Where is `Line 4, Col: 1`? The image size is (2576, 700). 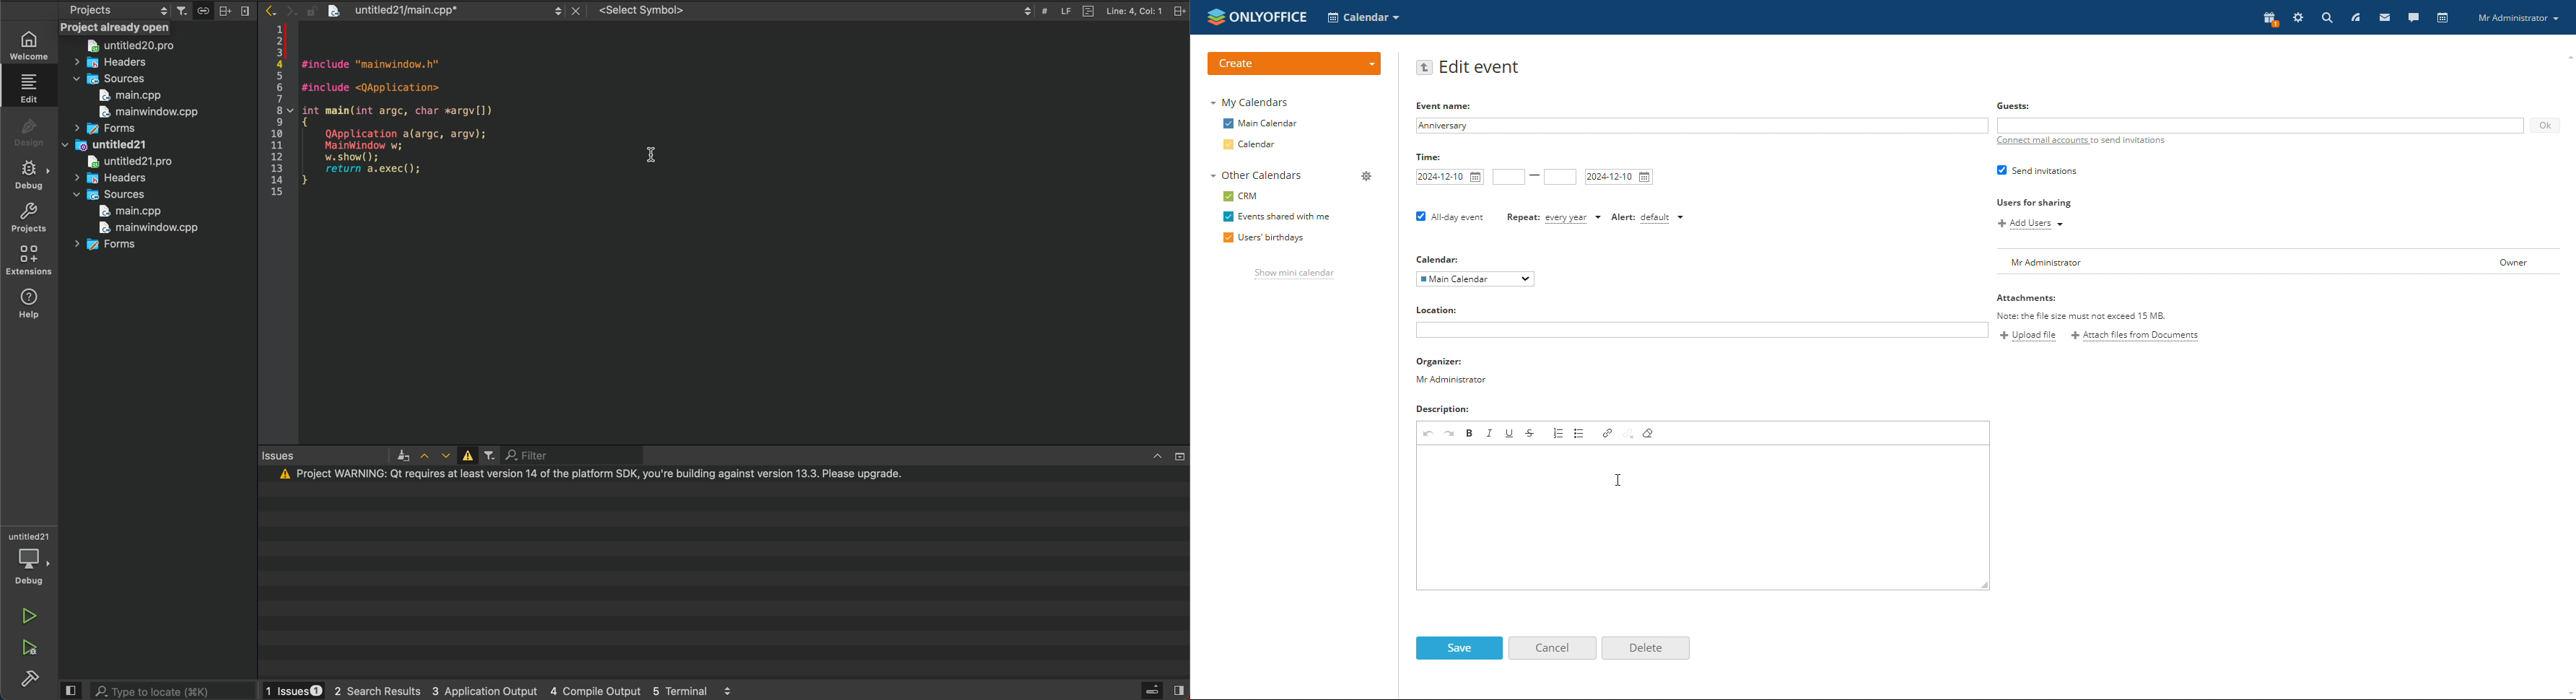 Line 4, Col: 1 is located at coordinates (1137, 10).